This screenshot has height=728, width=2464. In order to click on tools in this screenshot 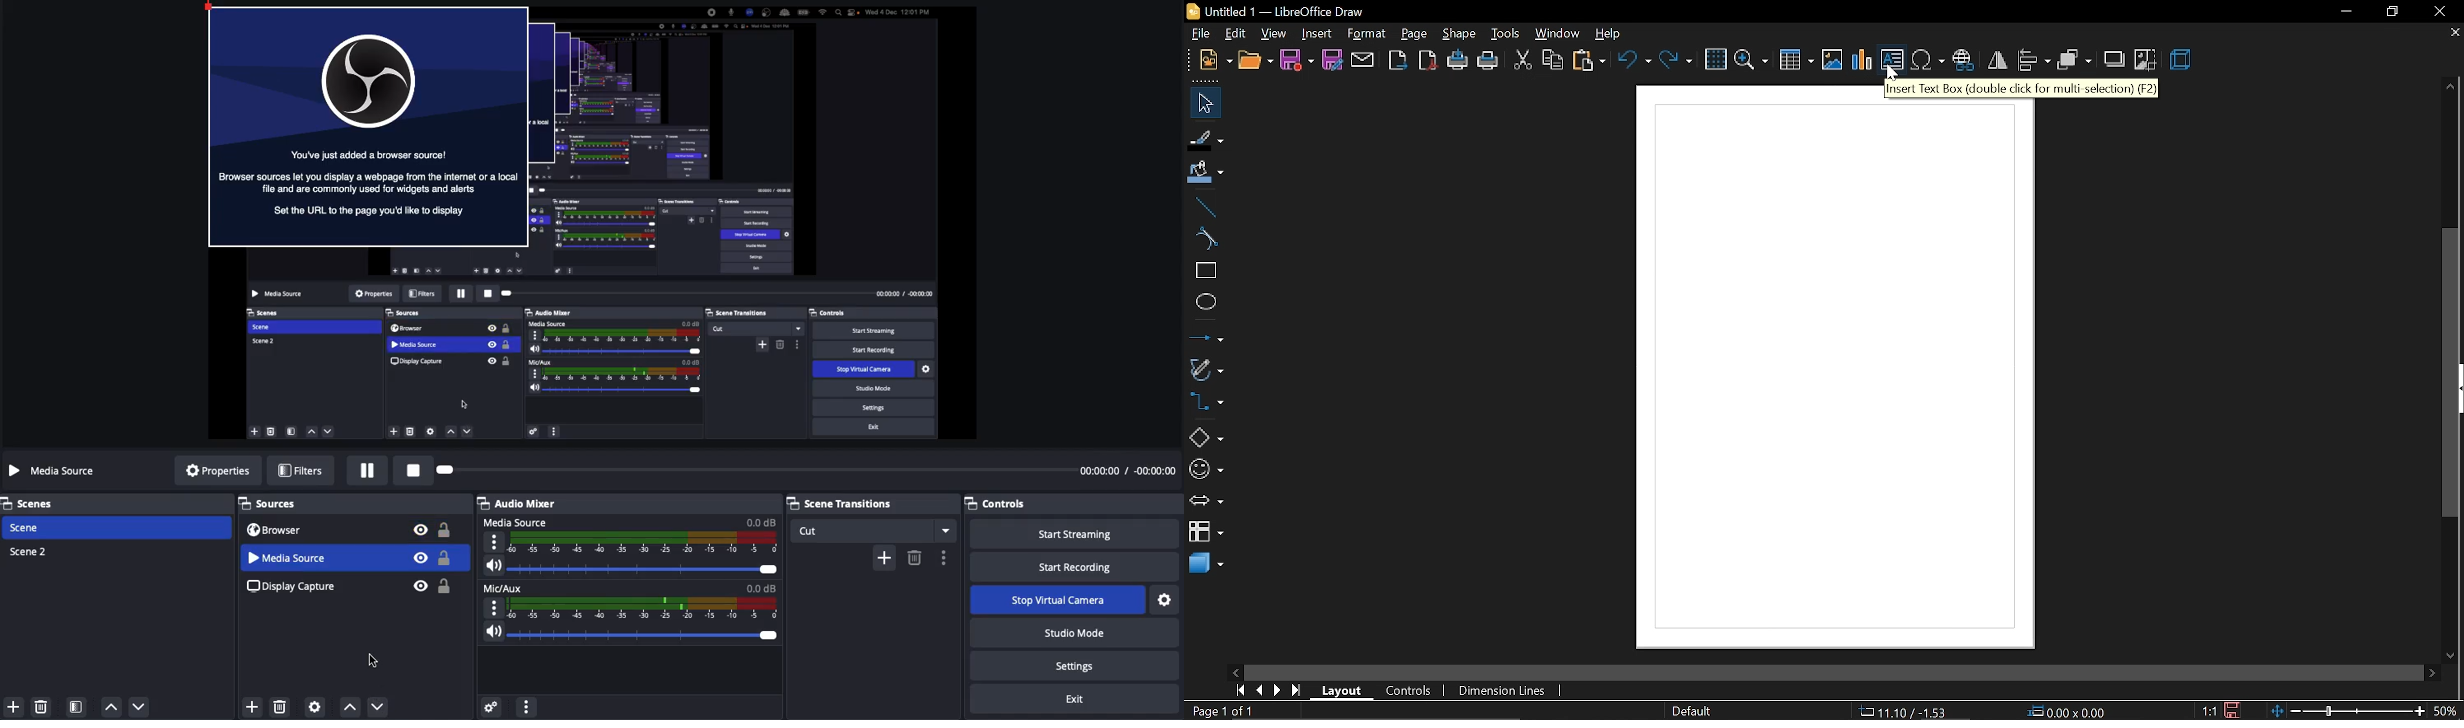, I will do `click(1506, 35)`.